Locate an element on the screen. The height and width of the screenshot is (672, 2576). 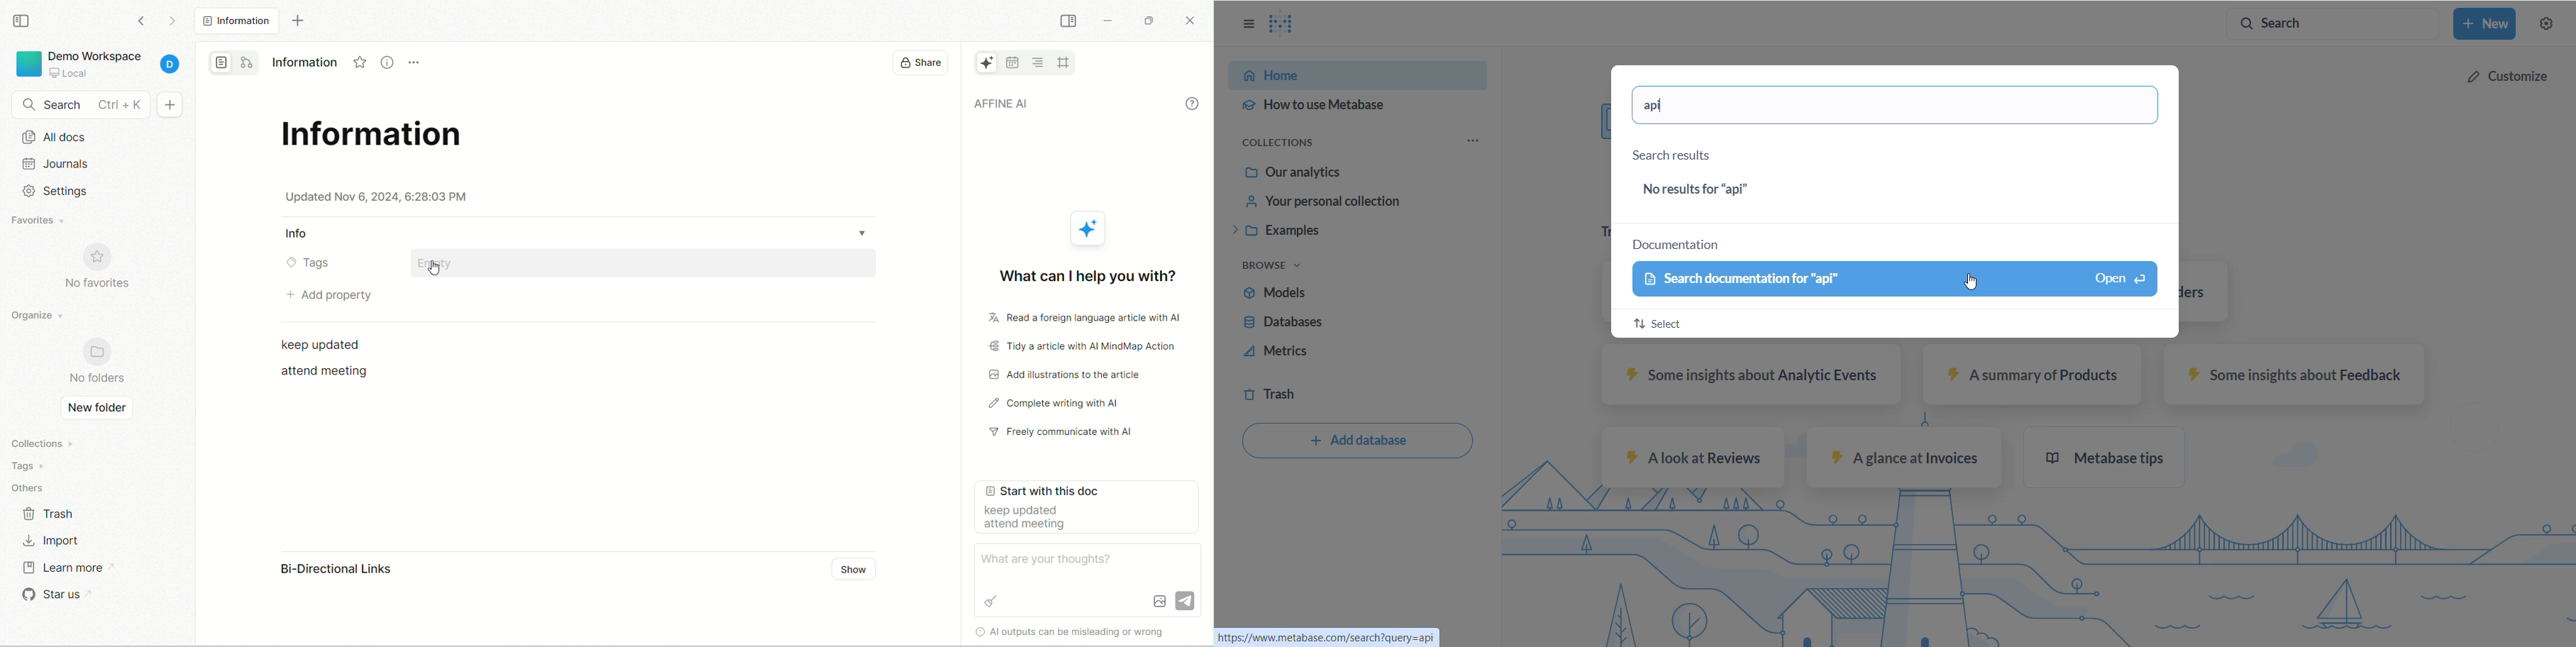
COLLECTION OPTIONS is located at coordinates (1475, 140).